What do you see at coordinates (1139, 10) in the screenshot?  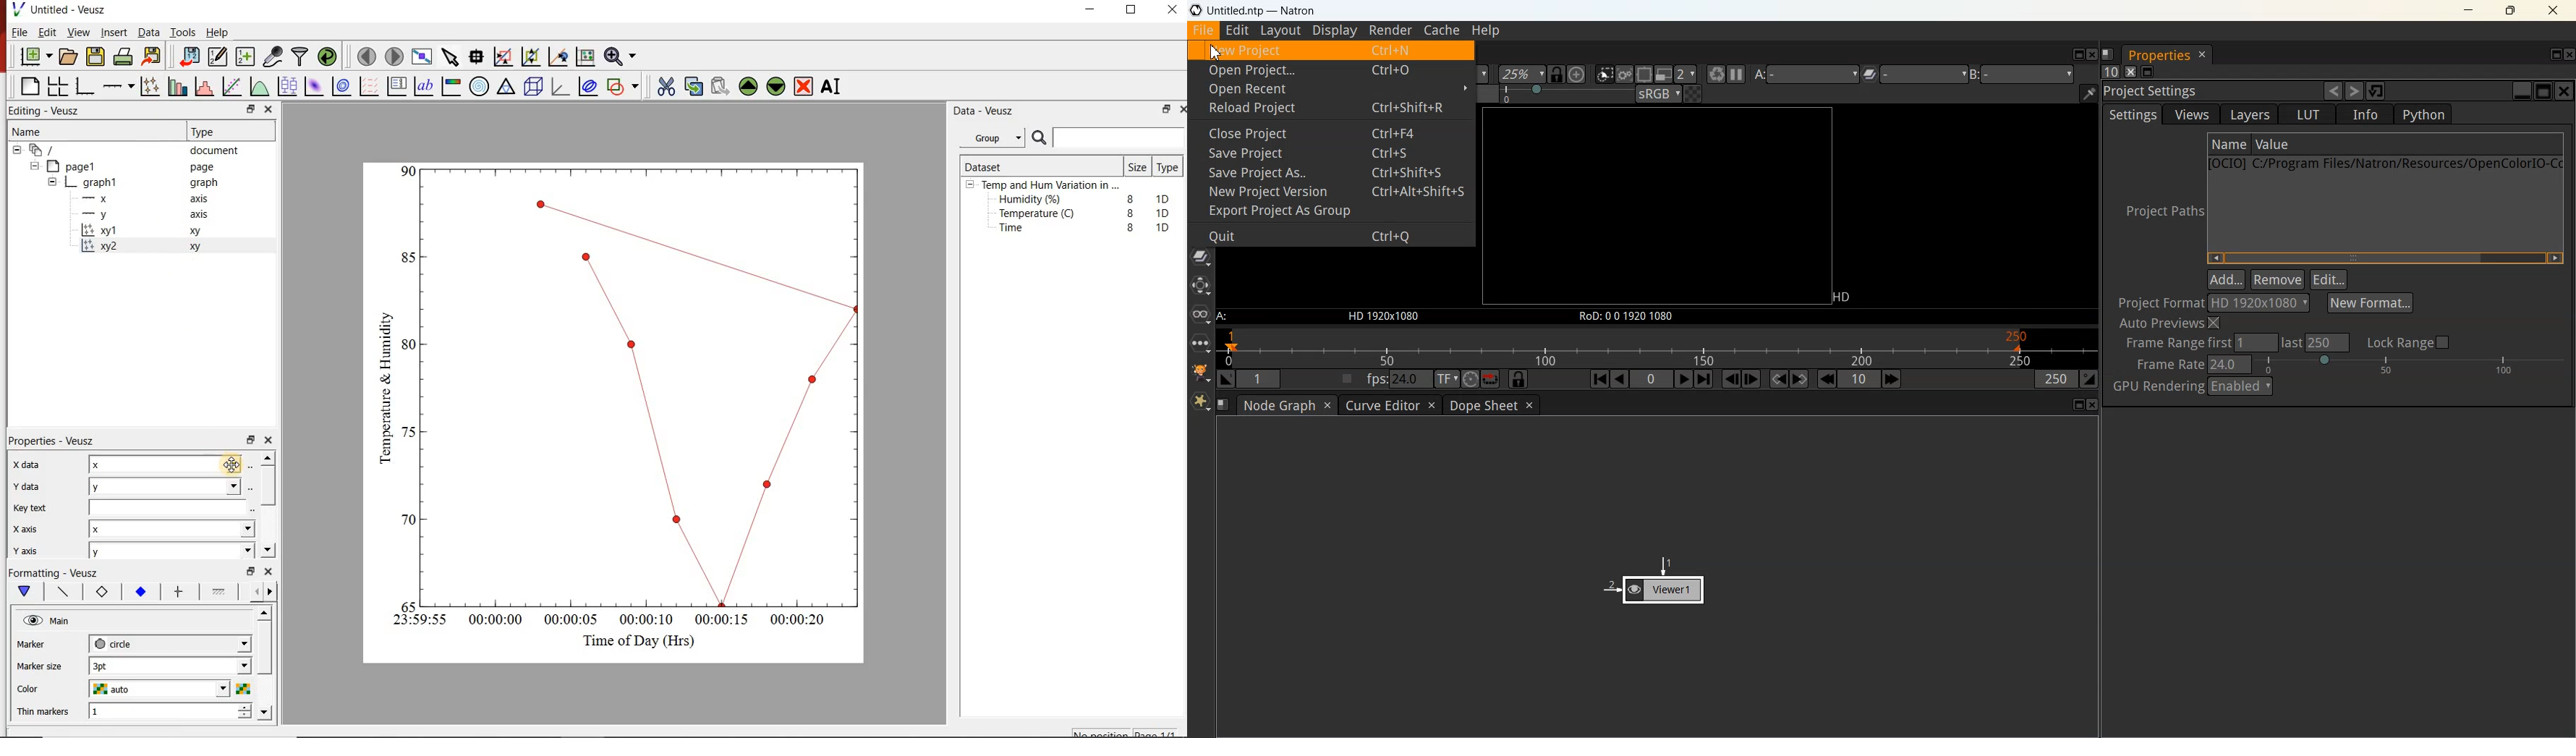 I see `maximize` at bounding box center [1139, 10].